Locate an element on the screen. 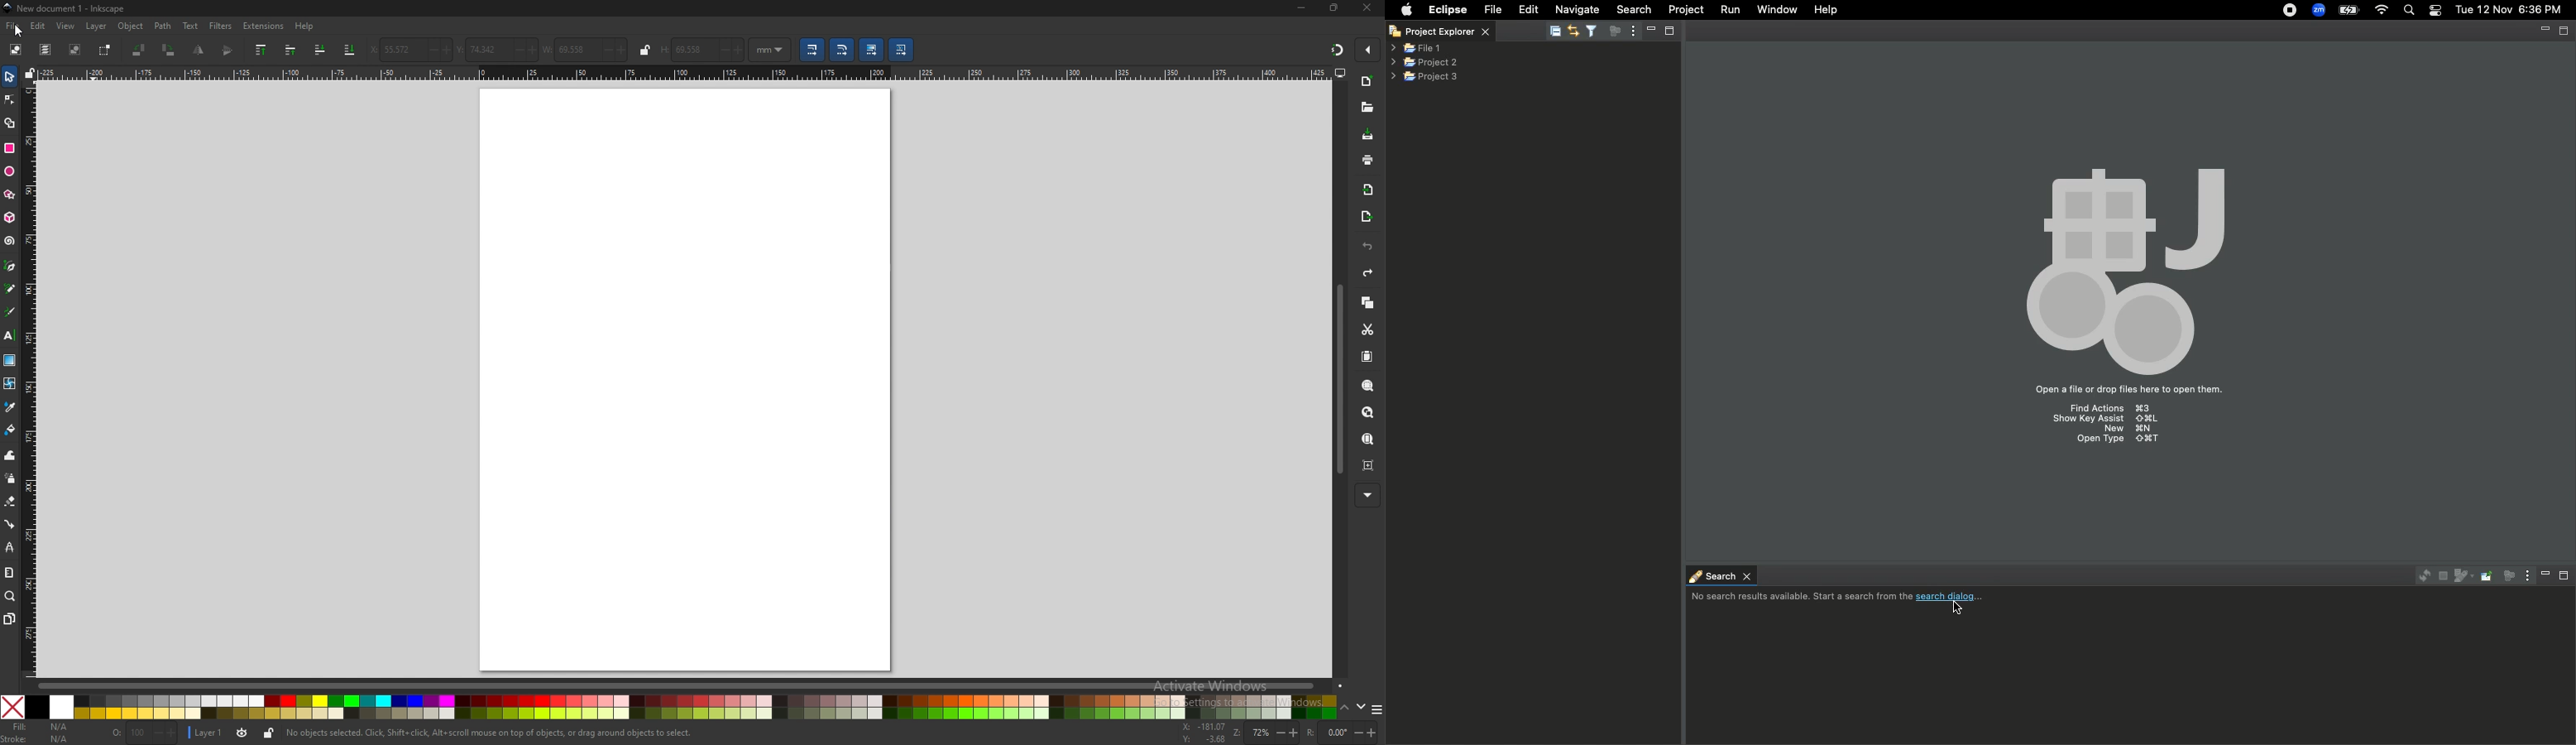  Zoom is located at coordinates (2320, 10).